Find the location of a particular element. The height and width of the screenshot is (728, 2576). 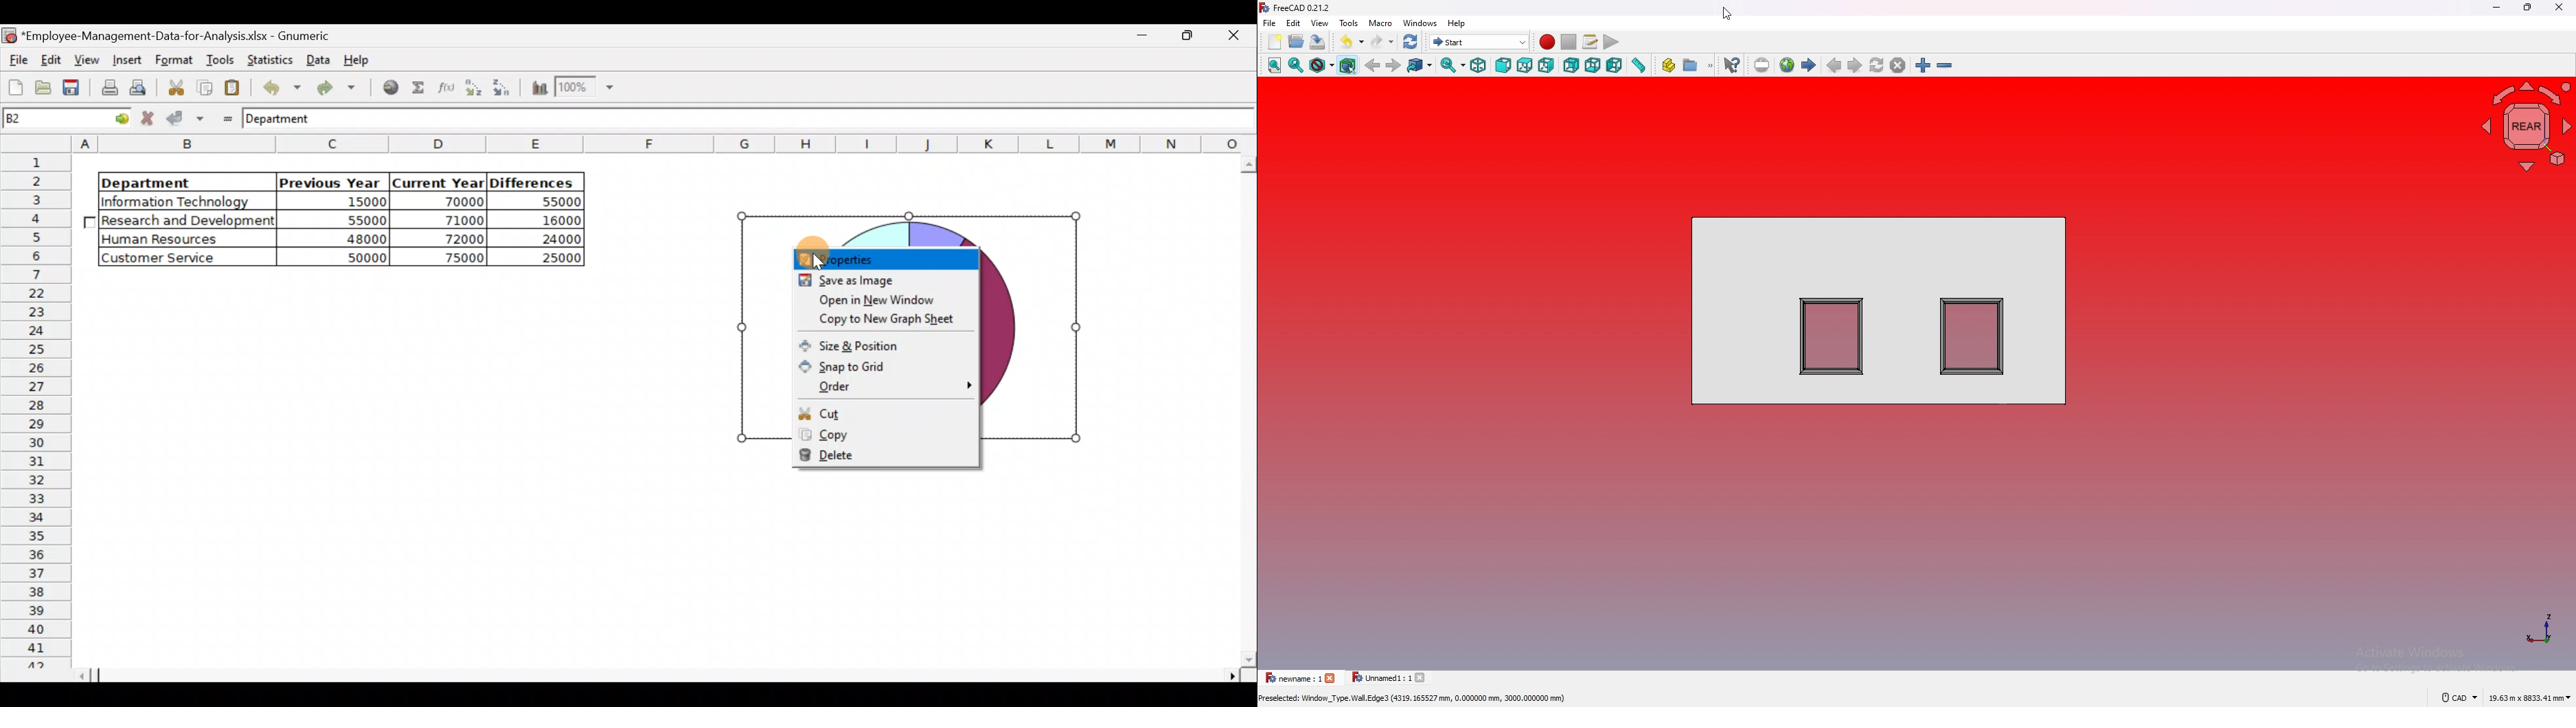

Data is located at coordinates (318, 58).